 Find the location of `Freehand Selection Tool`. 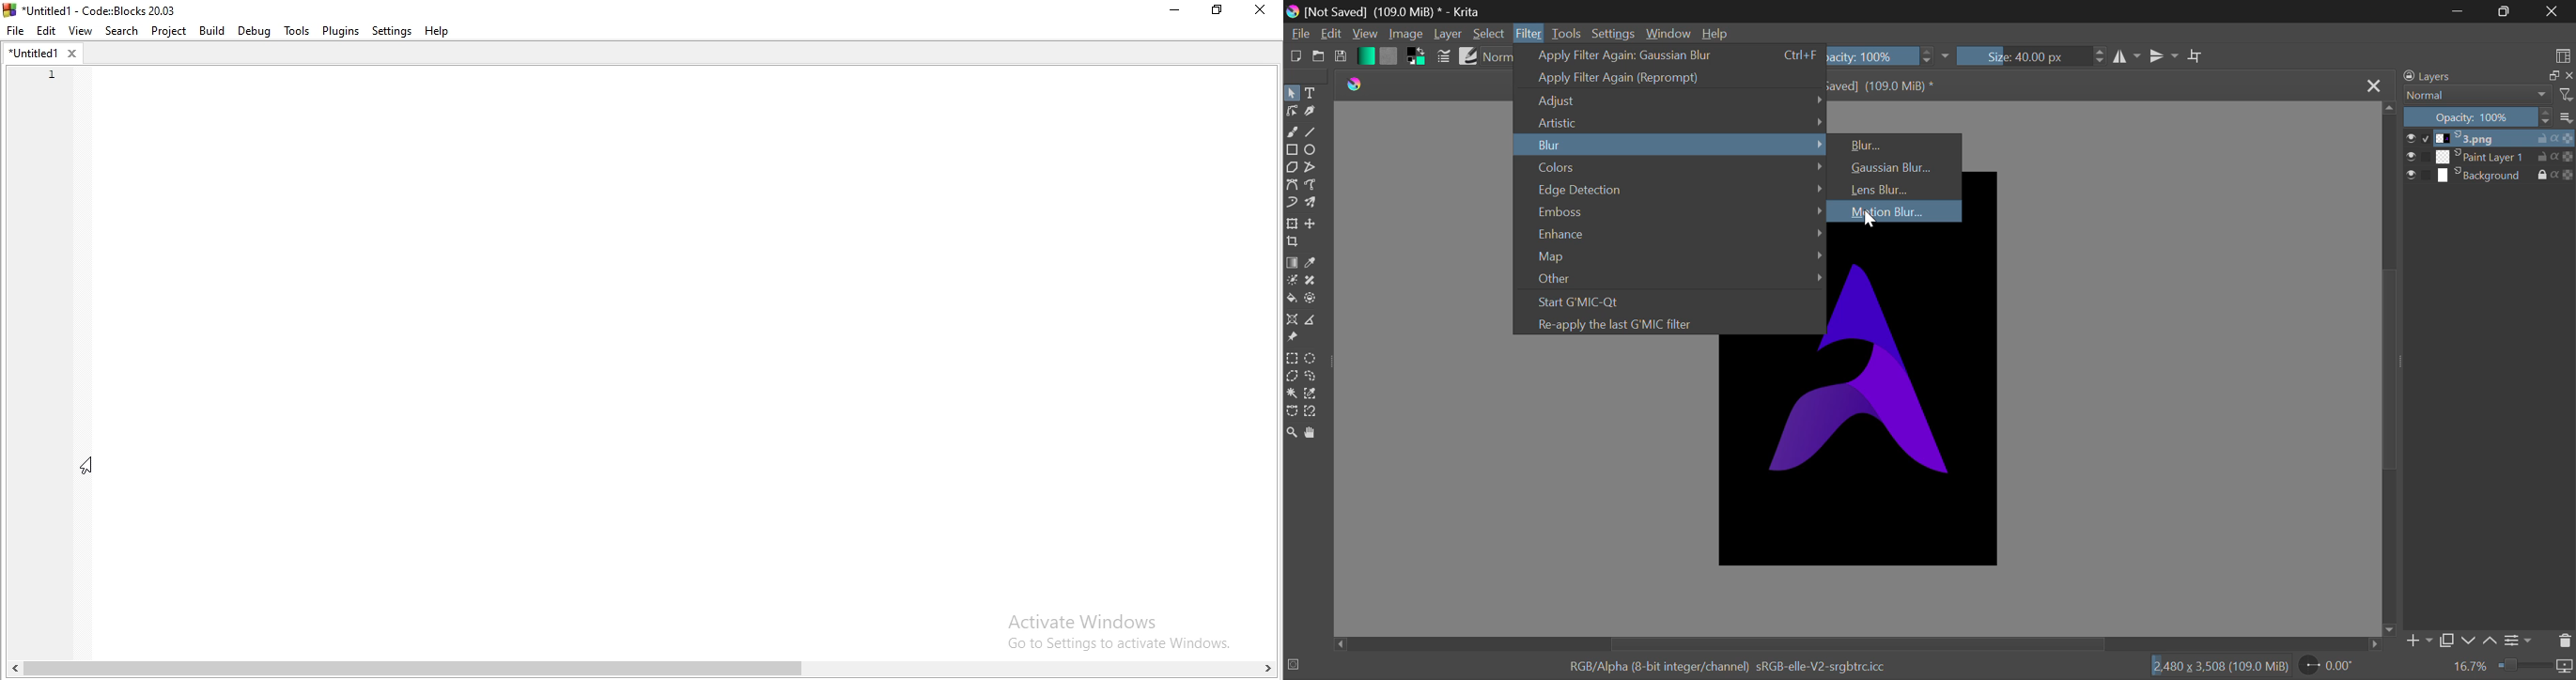

Freehand Selection Tool is located at coordinates (1311, 377).